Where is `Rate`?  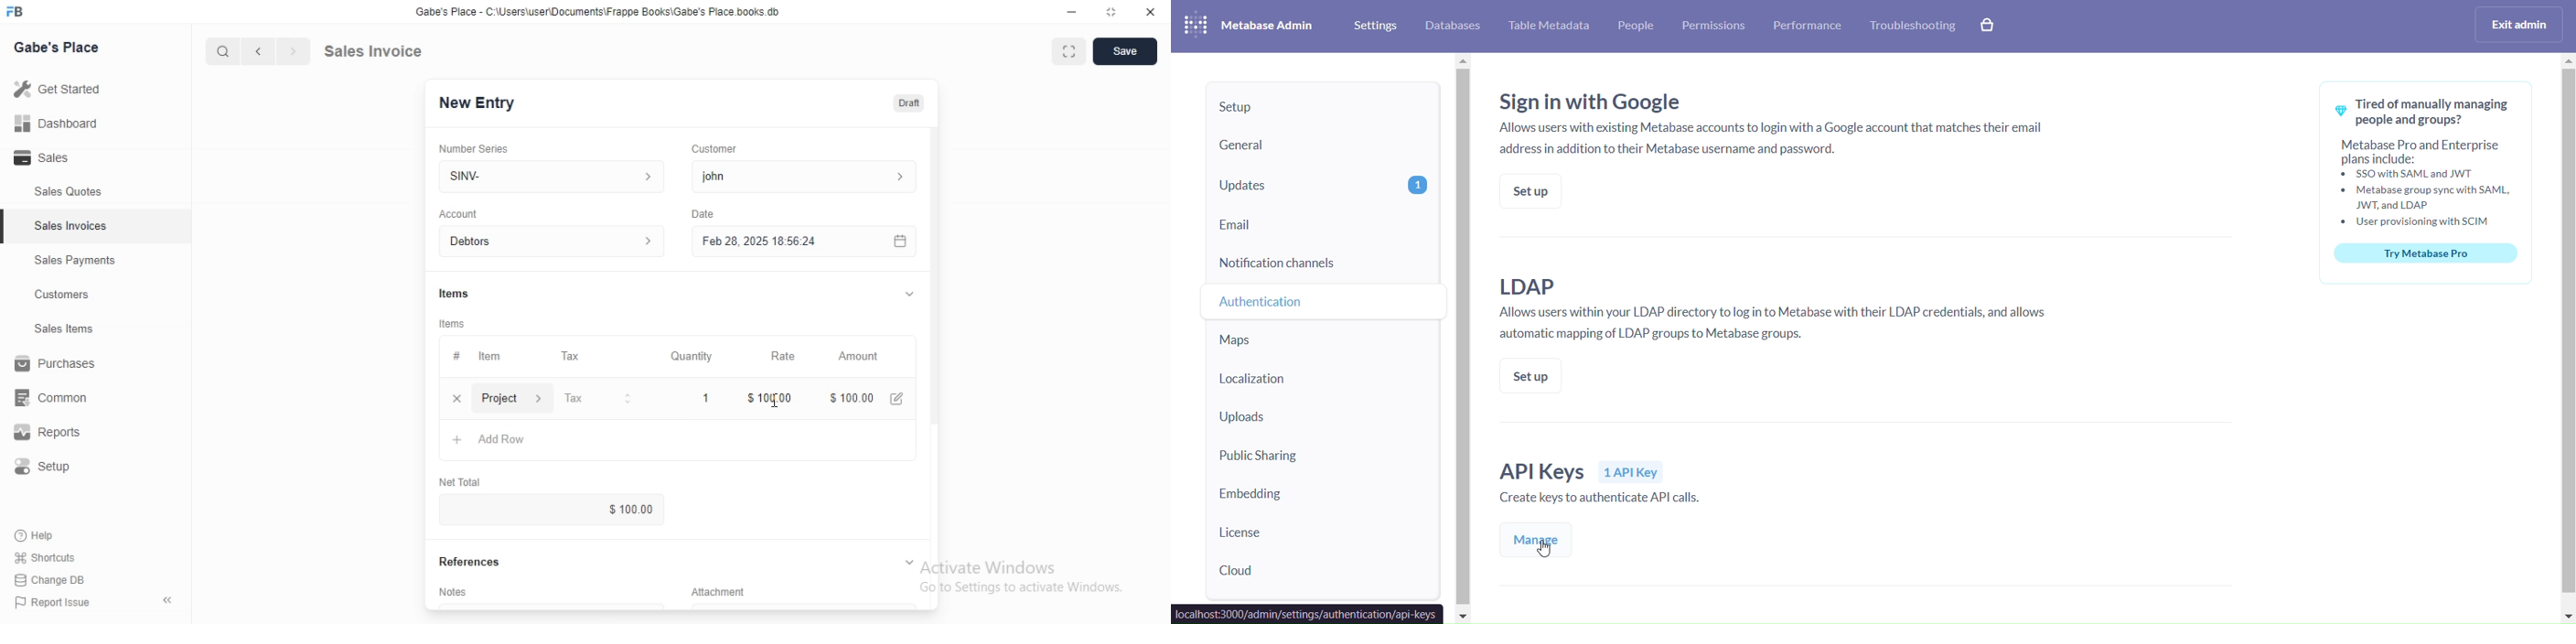 Rate is located at coordinates (780, 356).